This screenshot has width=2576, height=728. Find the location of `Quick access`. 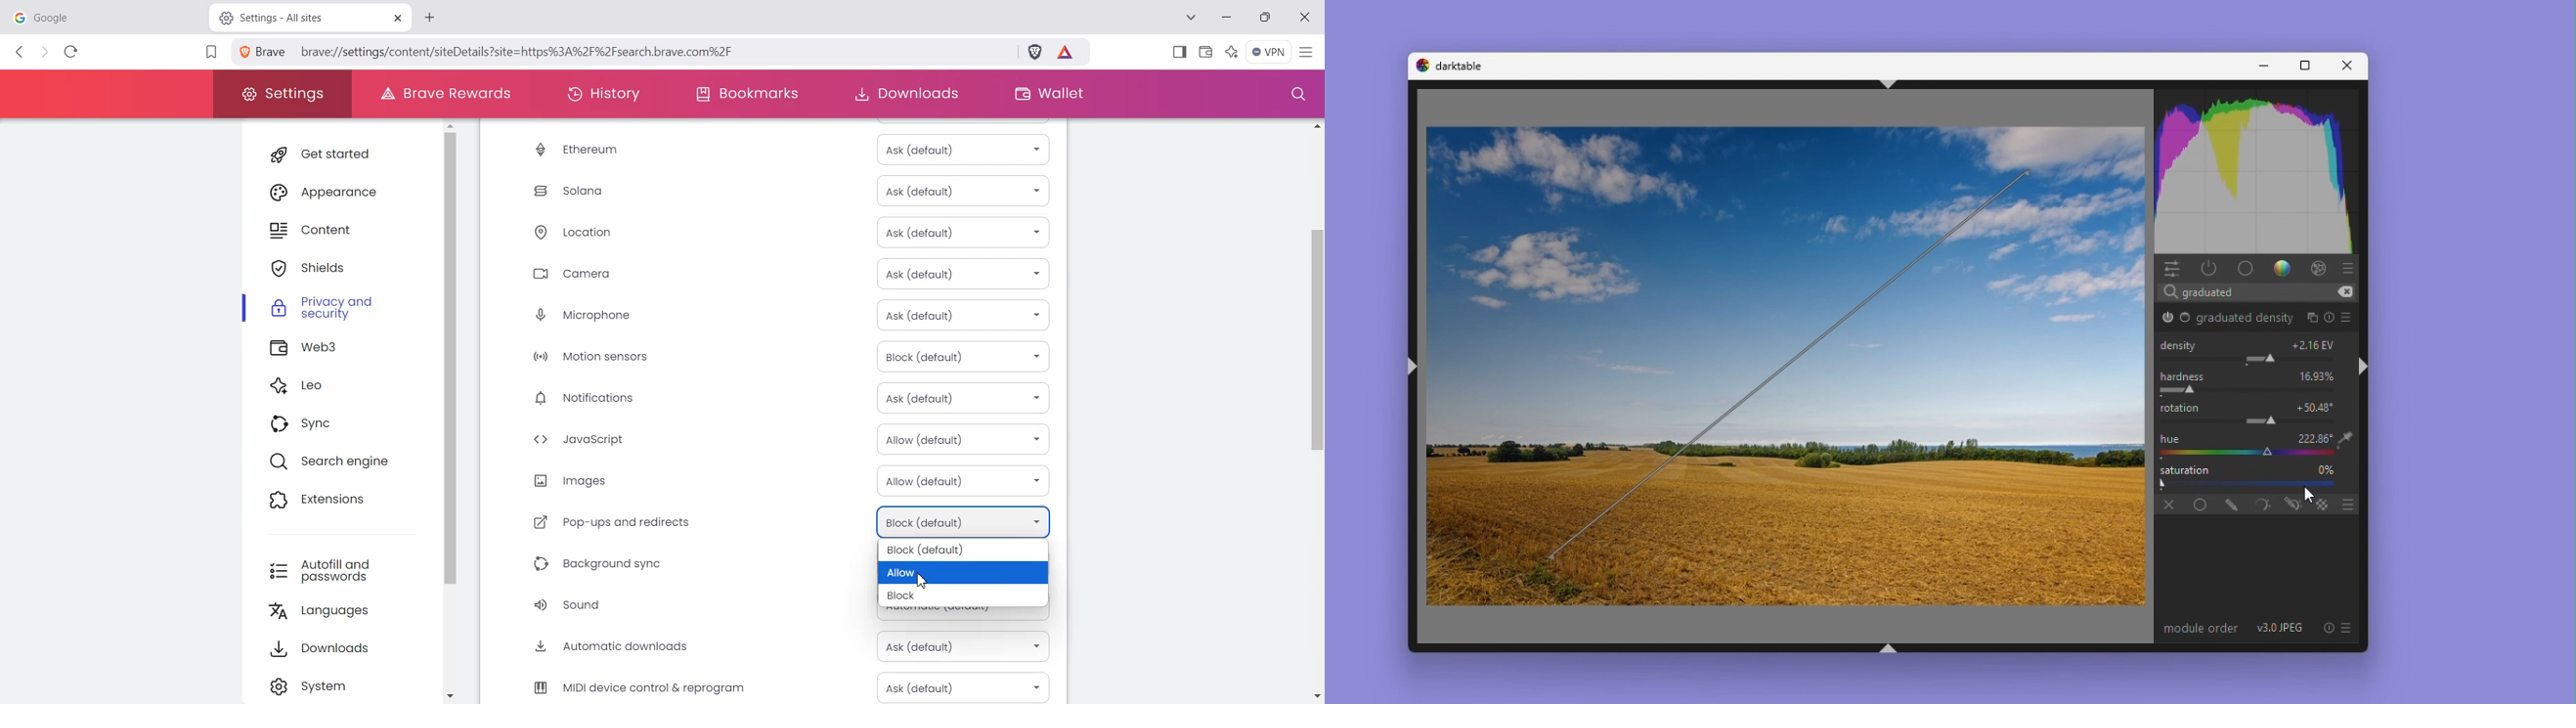

Quick access is located at coordinates (2171, 268).